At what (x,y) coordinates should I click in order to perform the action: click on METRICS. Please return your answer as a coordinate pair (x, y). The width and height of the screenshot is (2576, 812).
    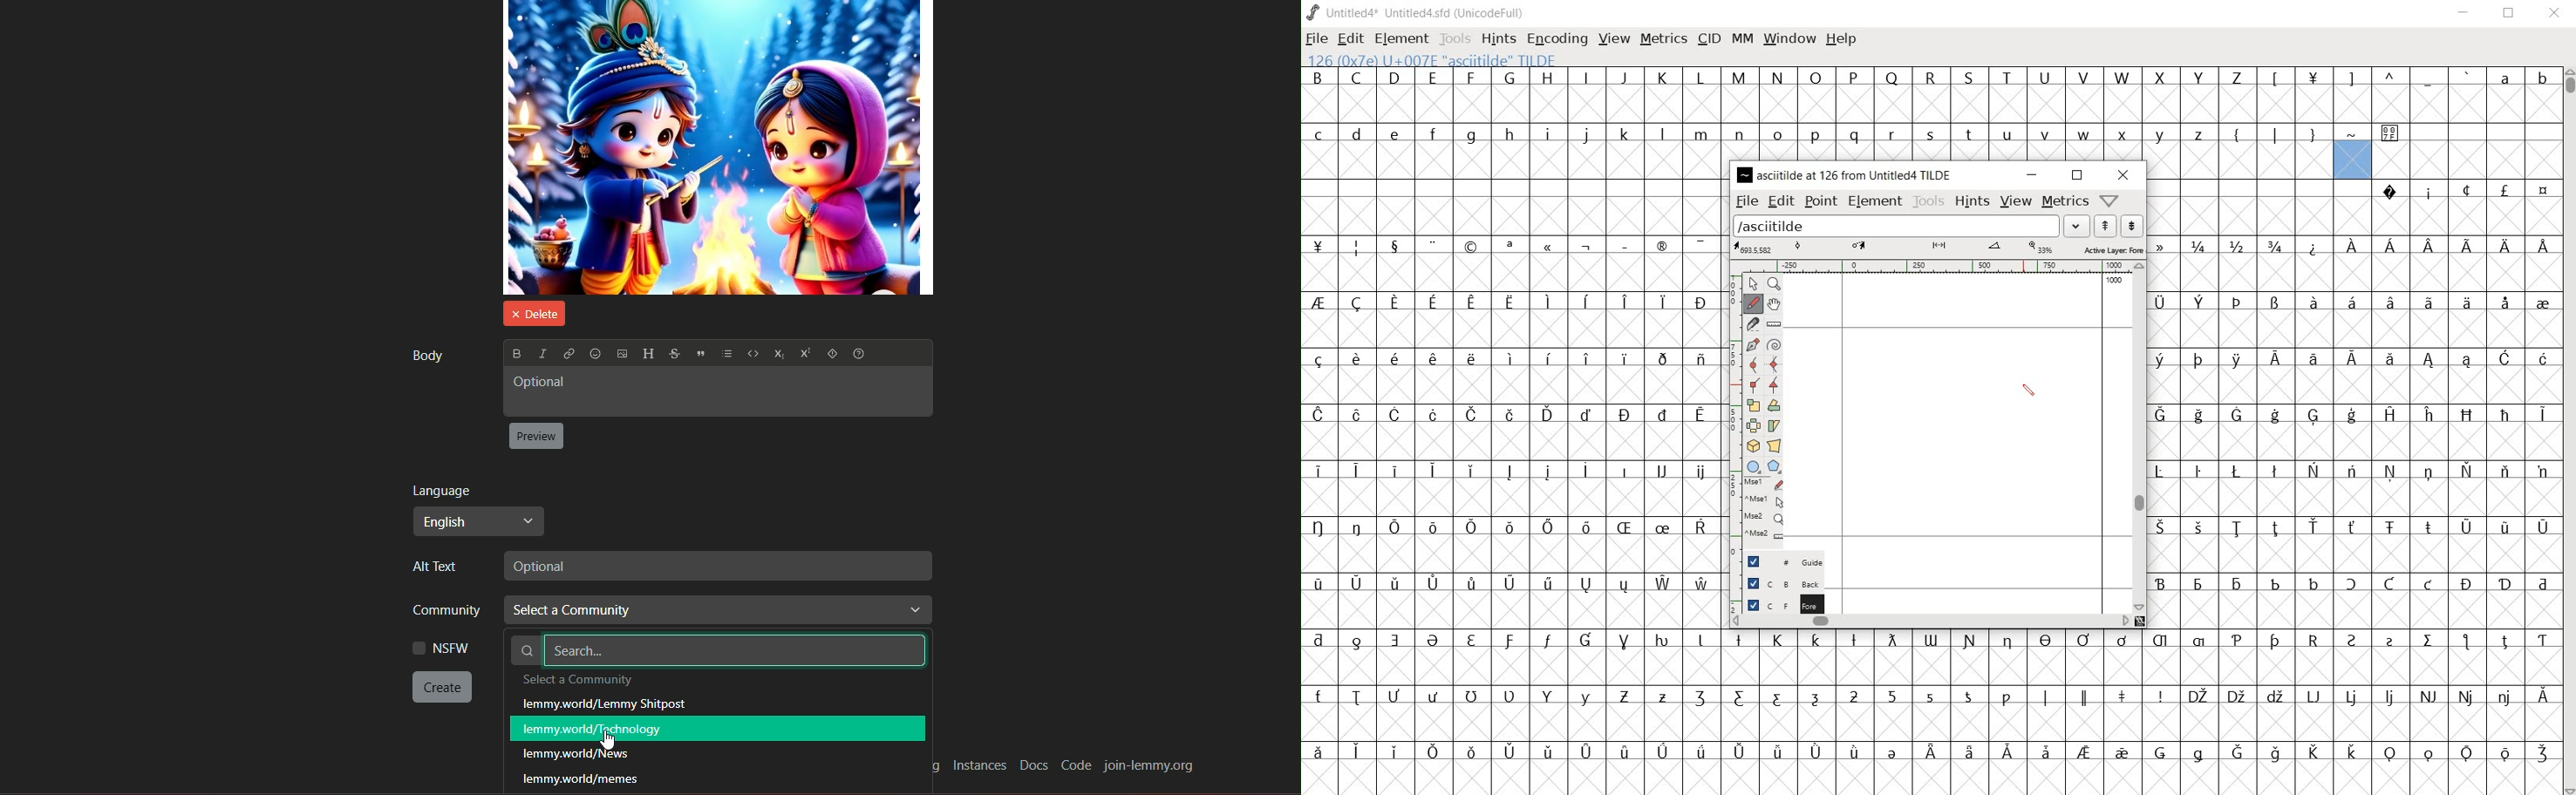
    Looking at the image, I should click on (1663, 38).